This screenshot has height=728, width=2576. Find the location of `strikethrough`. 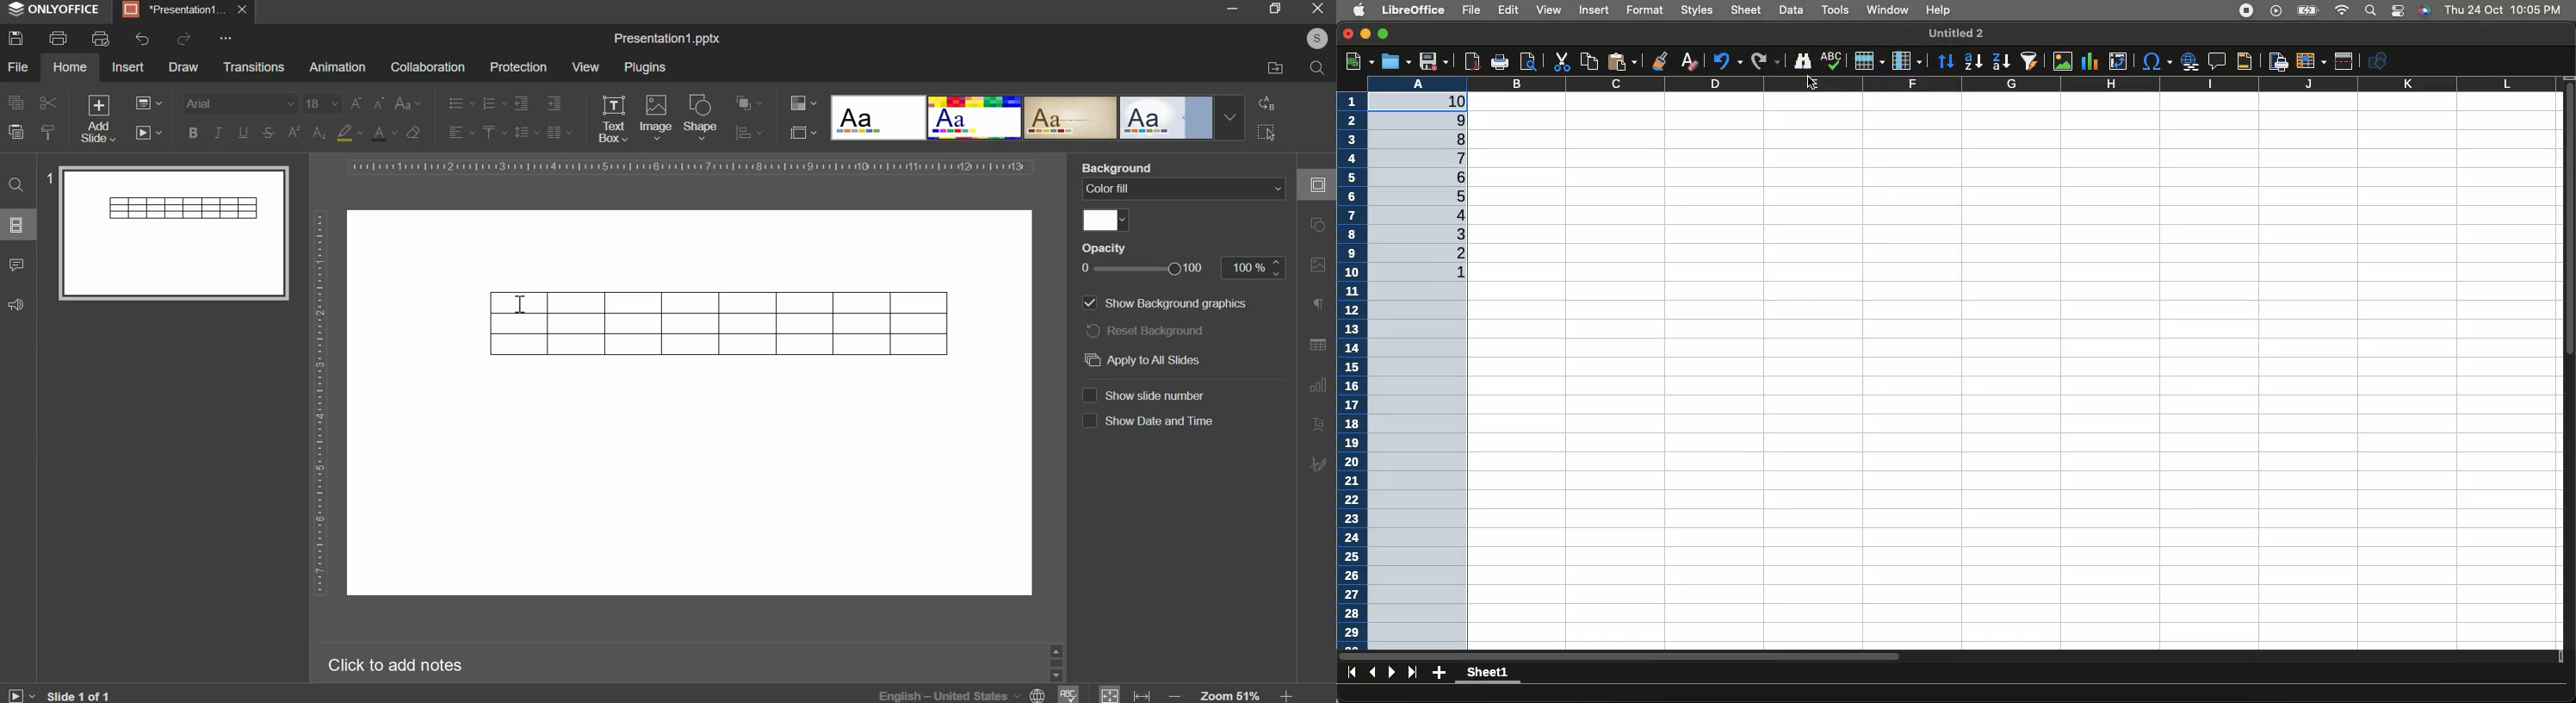

strikethrough is located at coordinates (267, 132).